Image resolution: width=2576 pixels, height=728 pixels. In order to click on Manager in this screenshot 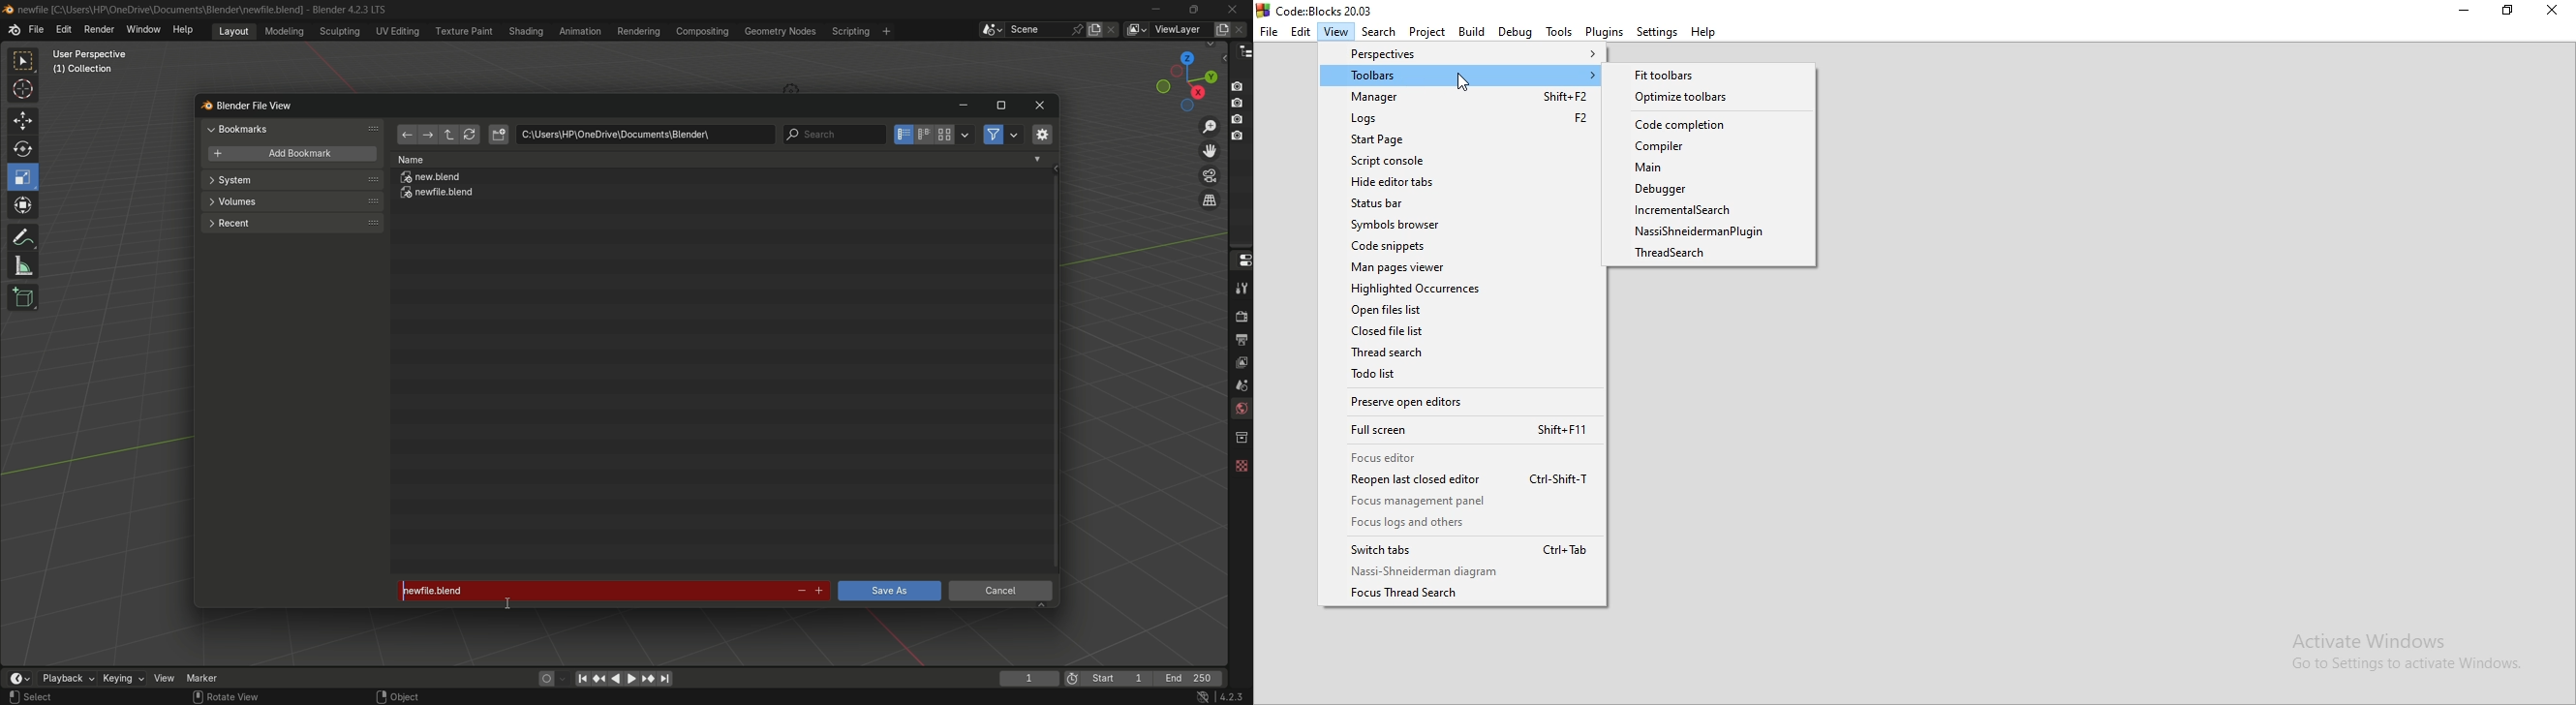, I will do `click(1461, 98)`.